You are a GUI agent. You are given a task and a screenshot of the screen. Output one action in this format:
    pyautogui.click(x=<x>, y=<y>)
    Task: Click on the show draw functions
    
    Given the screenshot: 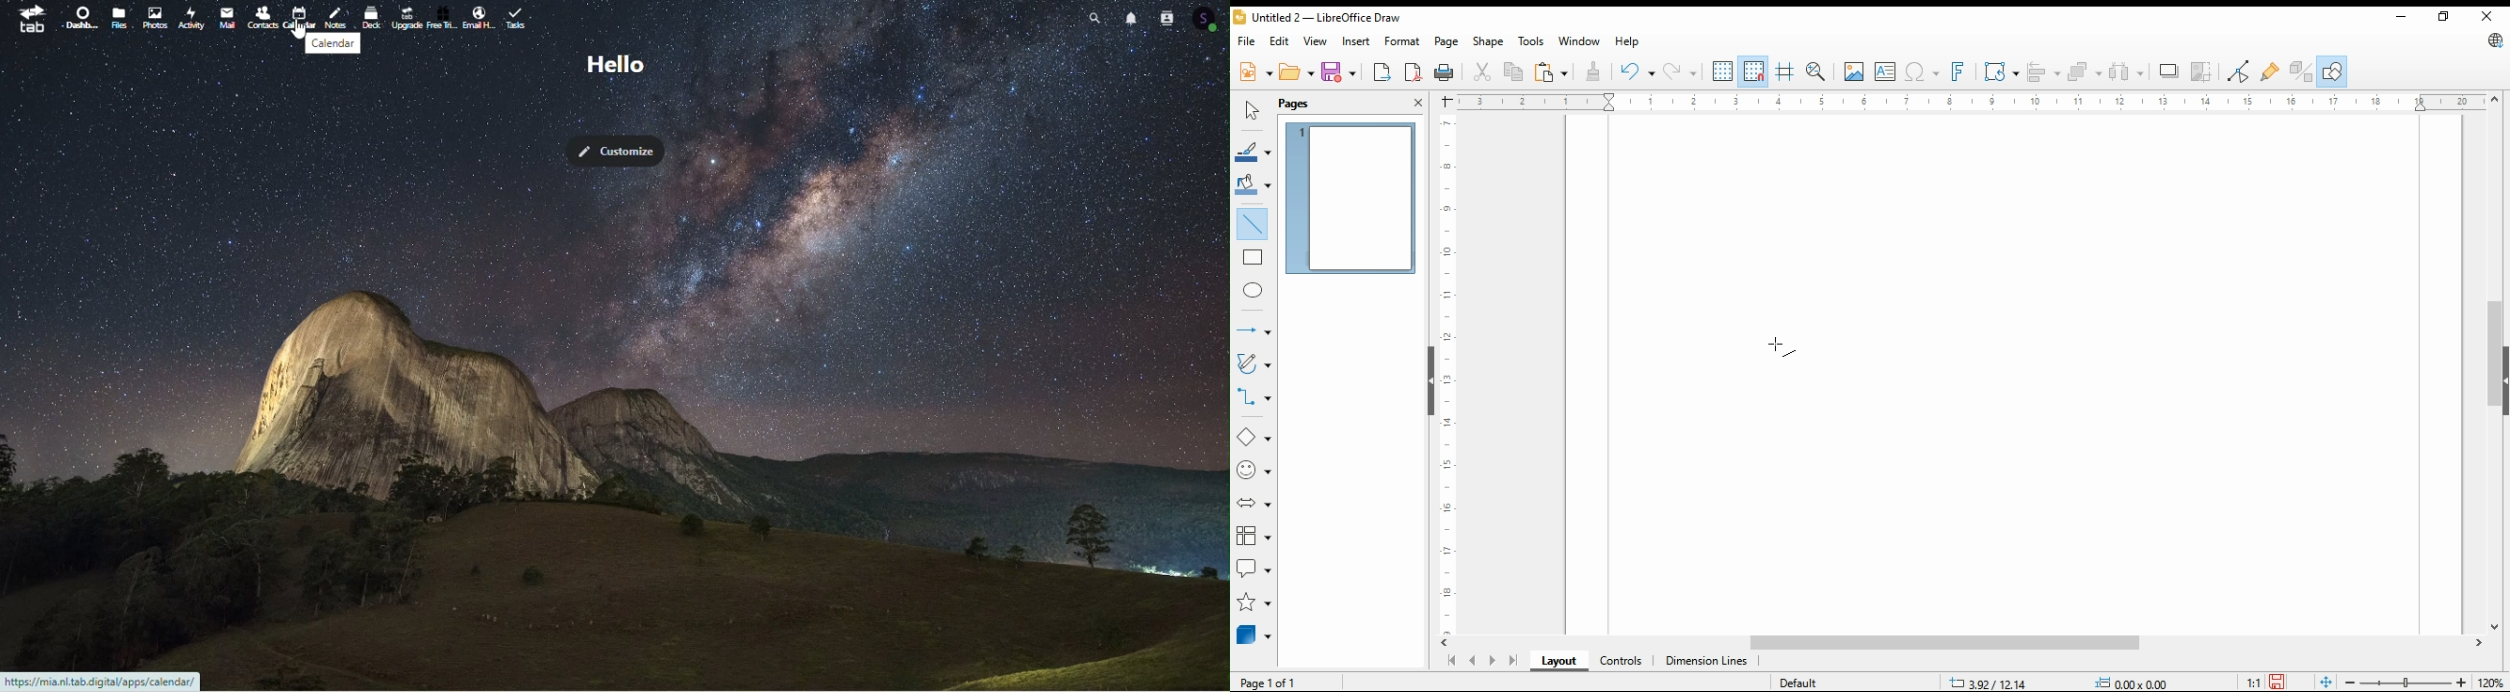 What is the action you would take?
    pyautogui.click(x=2330, y=72)
    